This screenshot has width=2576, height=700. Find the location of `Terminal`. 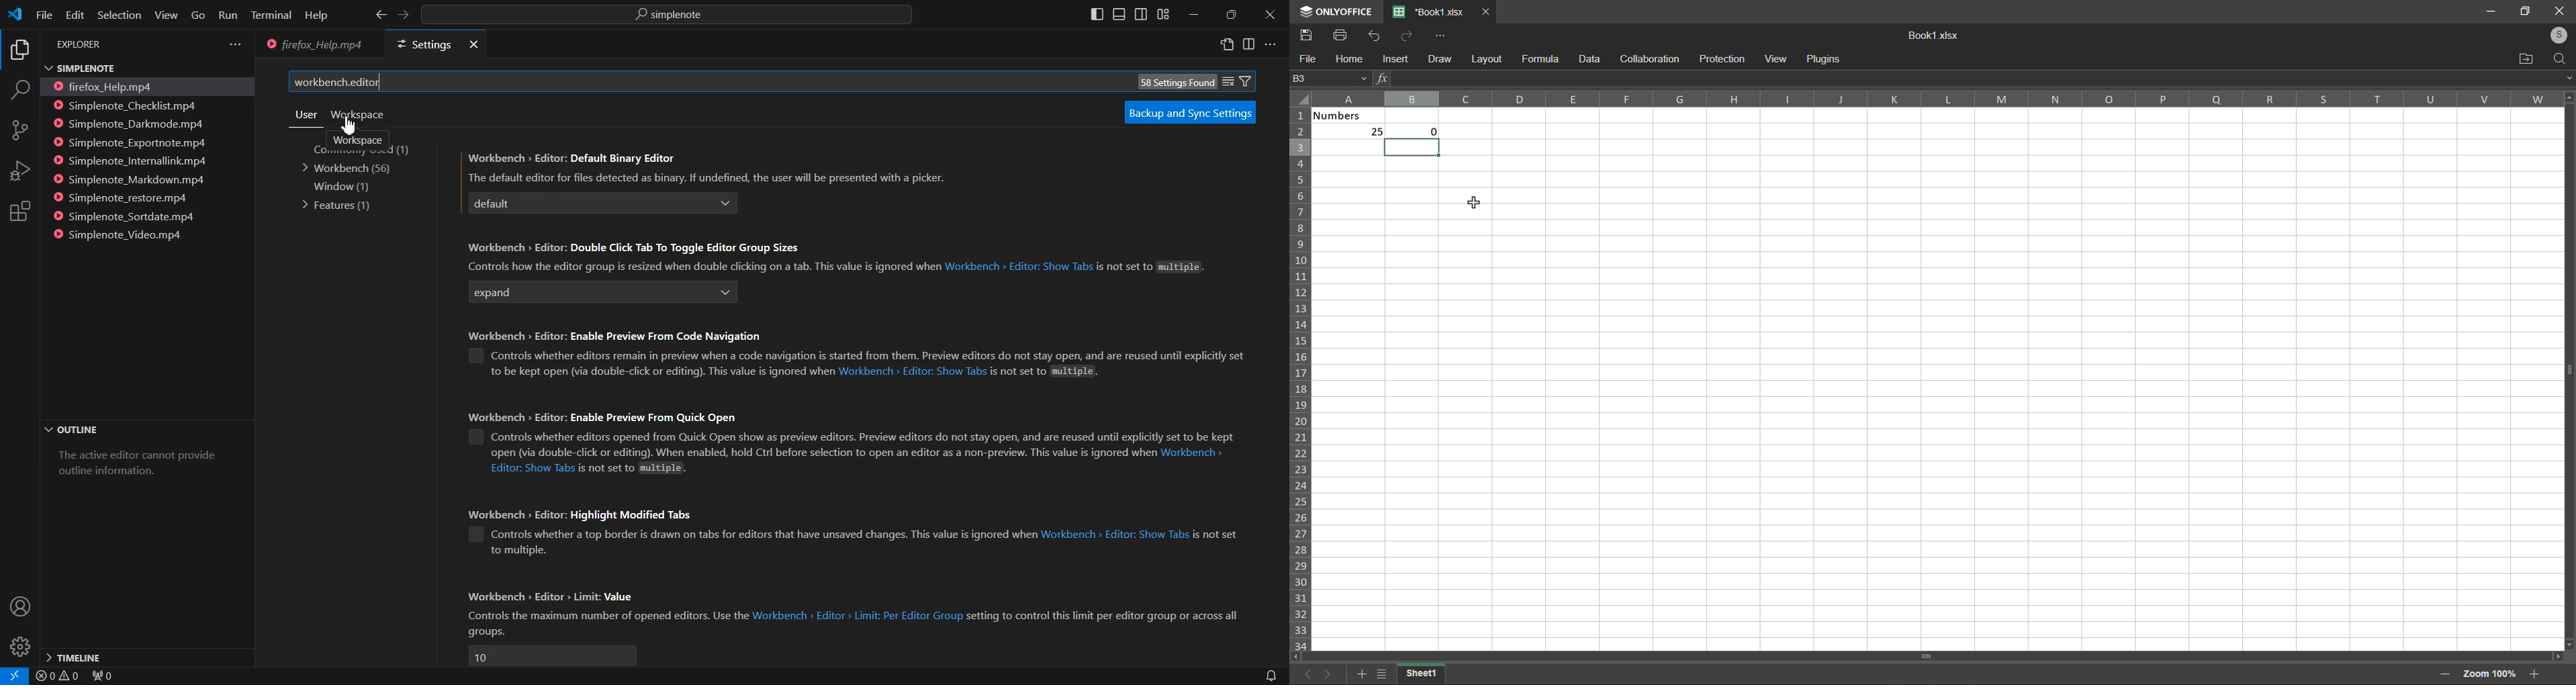

Terminal is located at coordinates (271, 16).